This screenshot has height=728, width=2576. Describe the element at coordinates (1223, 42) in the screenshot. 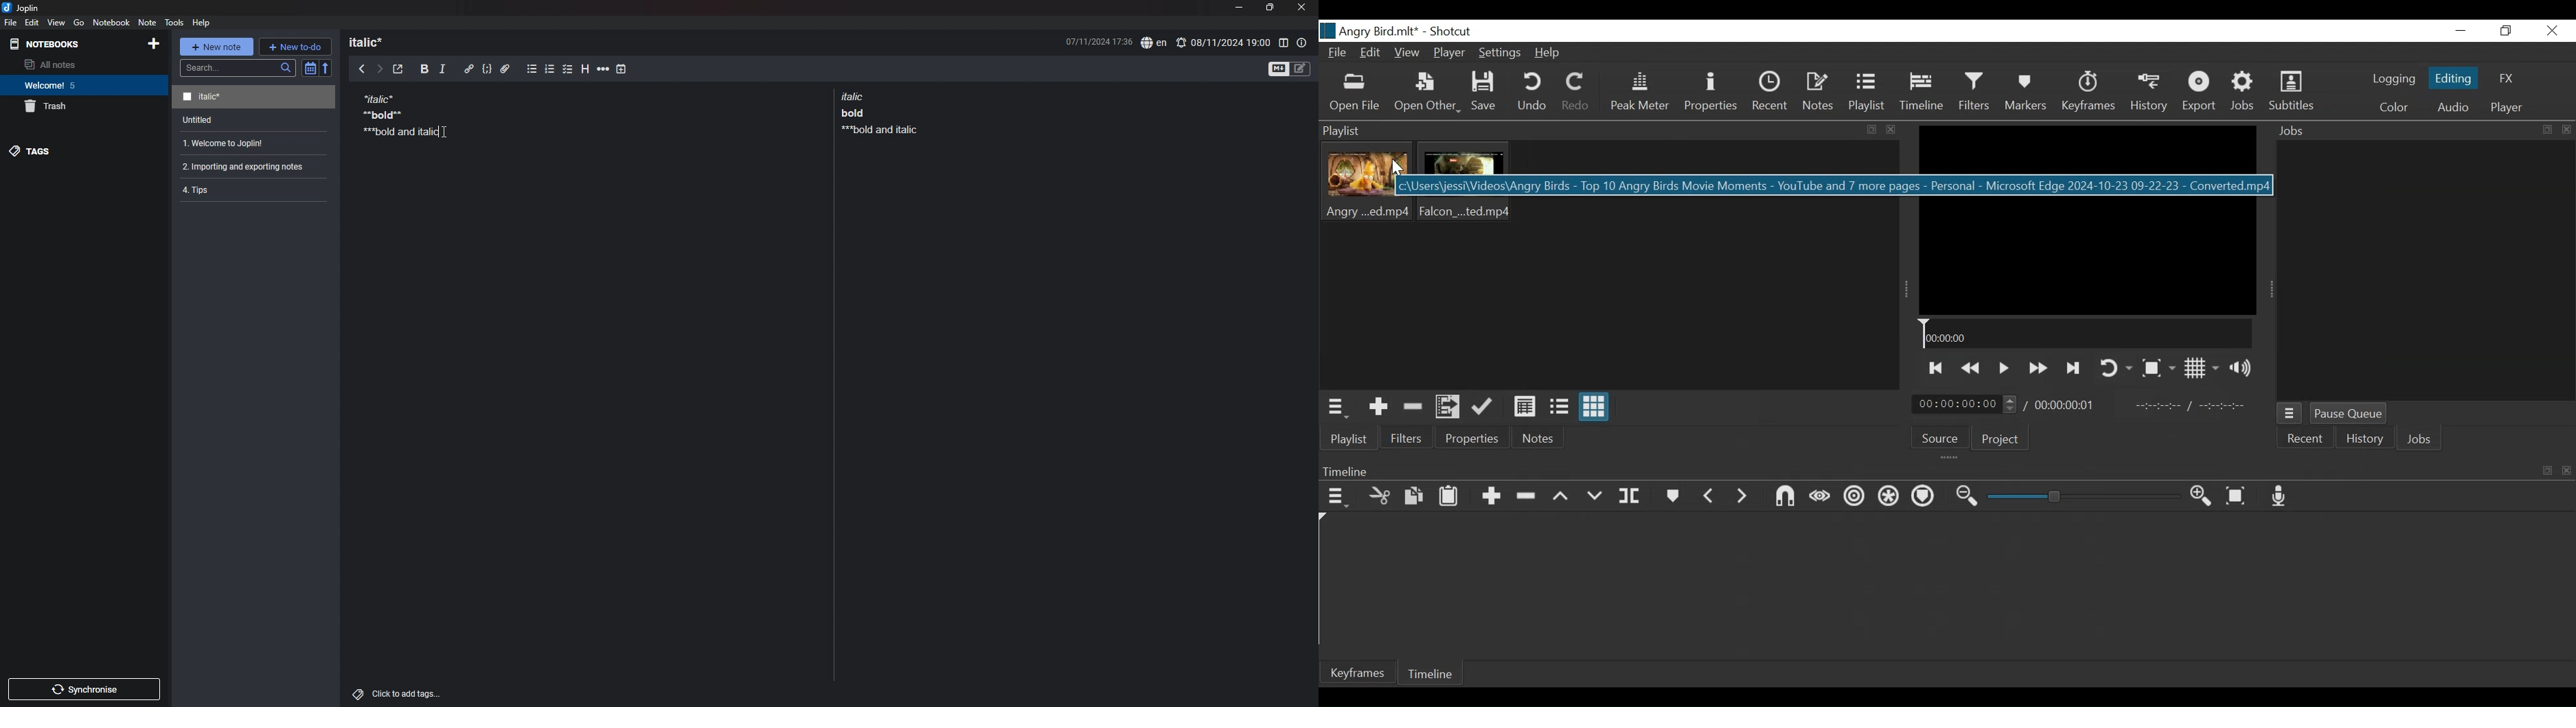

I see `set alarm` at that location.